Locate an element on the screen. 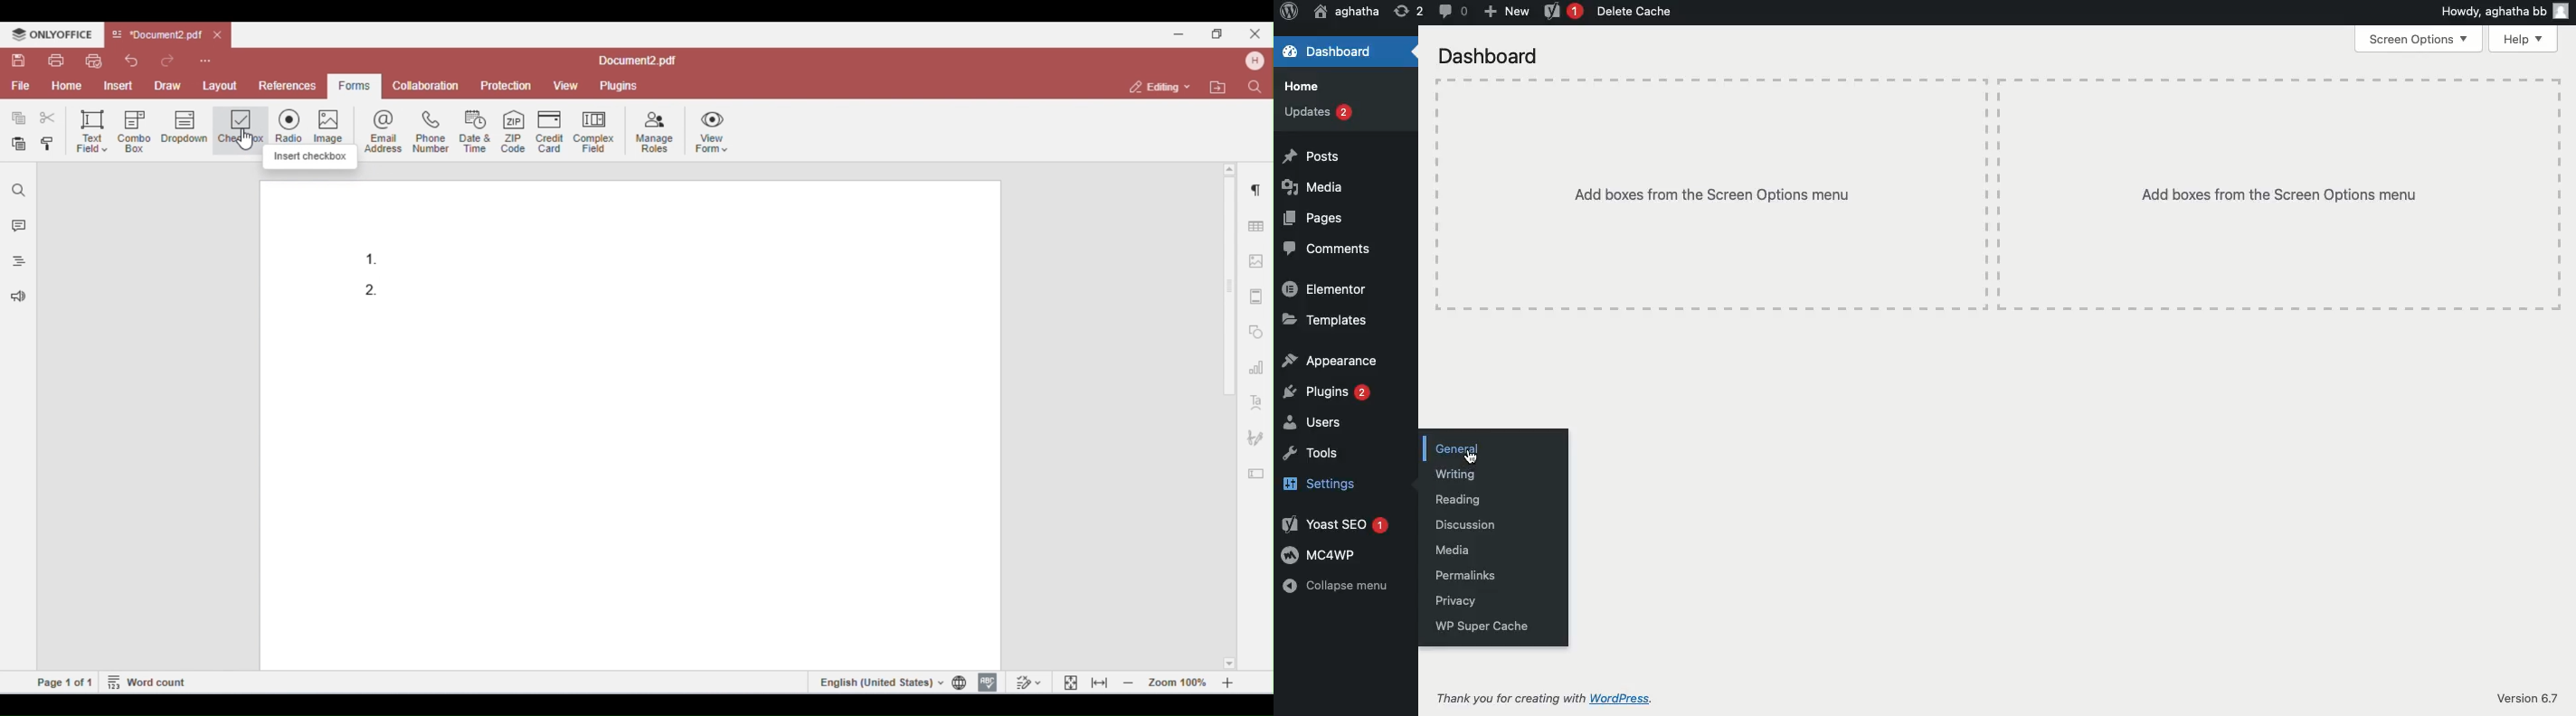  Help is located at coordinates (2524, 40).